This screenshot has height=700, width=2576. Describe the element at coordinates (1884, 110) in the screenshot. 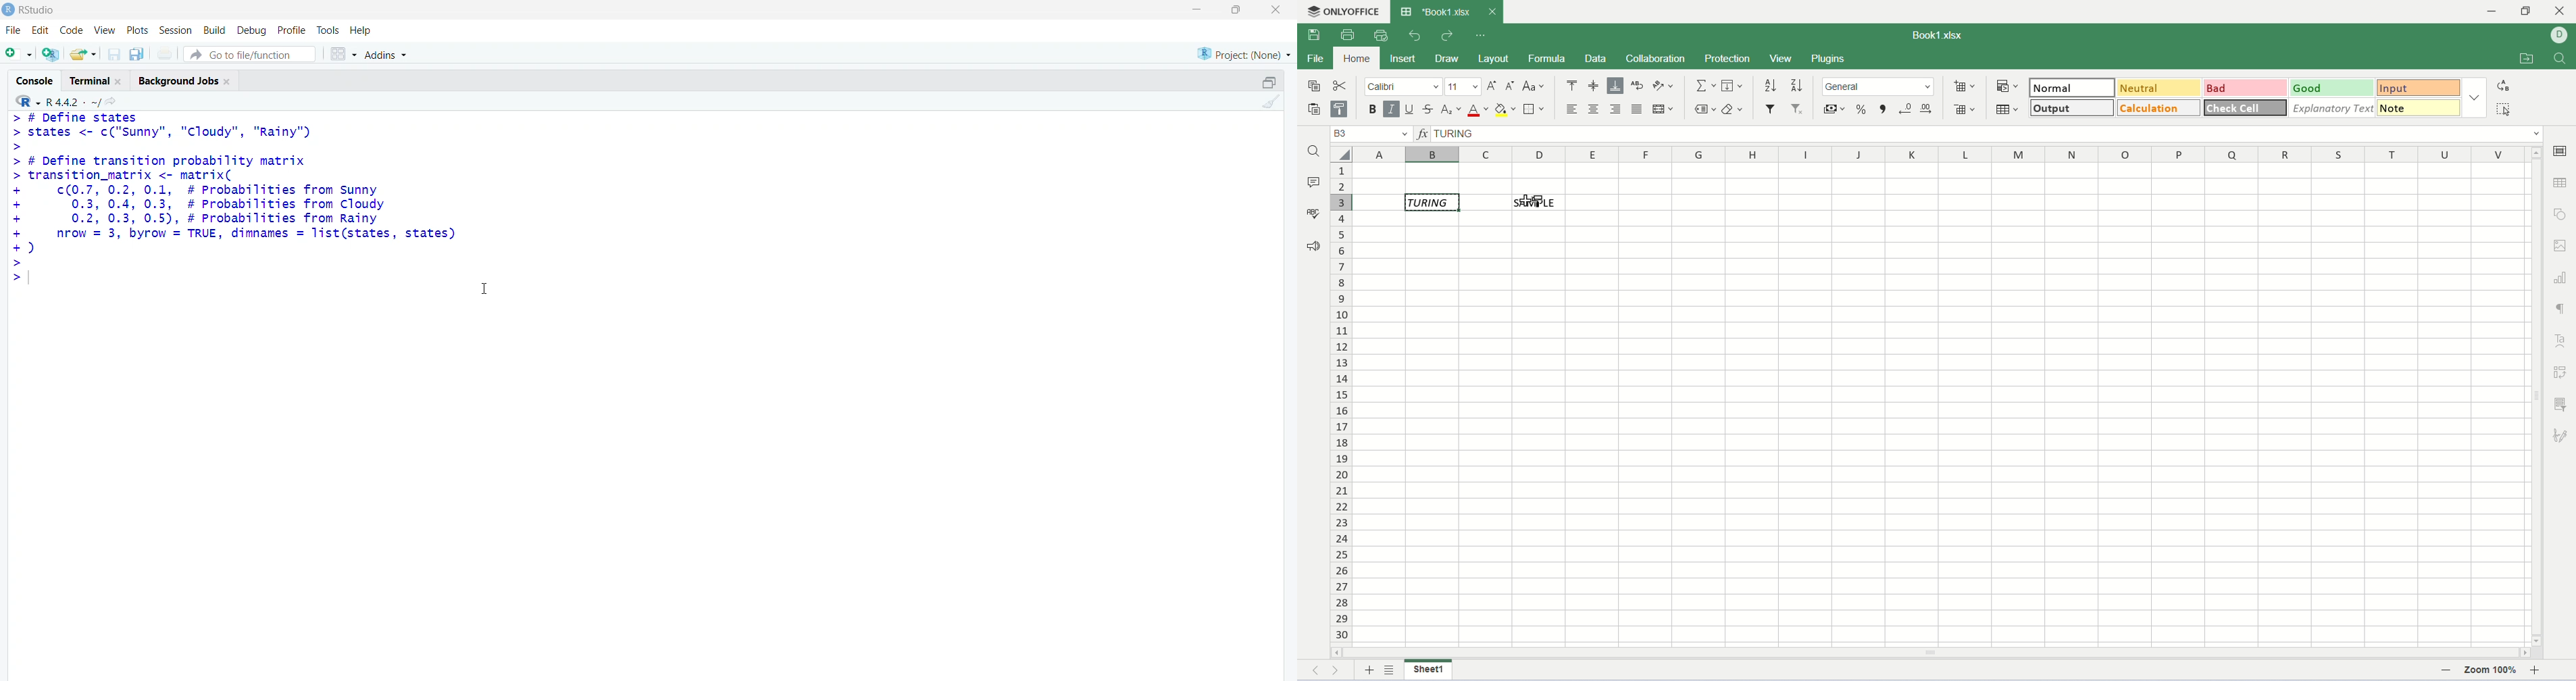

I see `comma style` at that location.